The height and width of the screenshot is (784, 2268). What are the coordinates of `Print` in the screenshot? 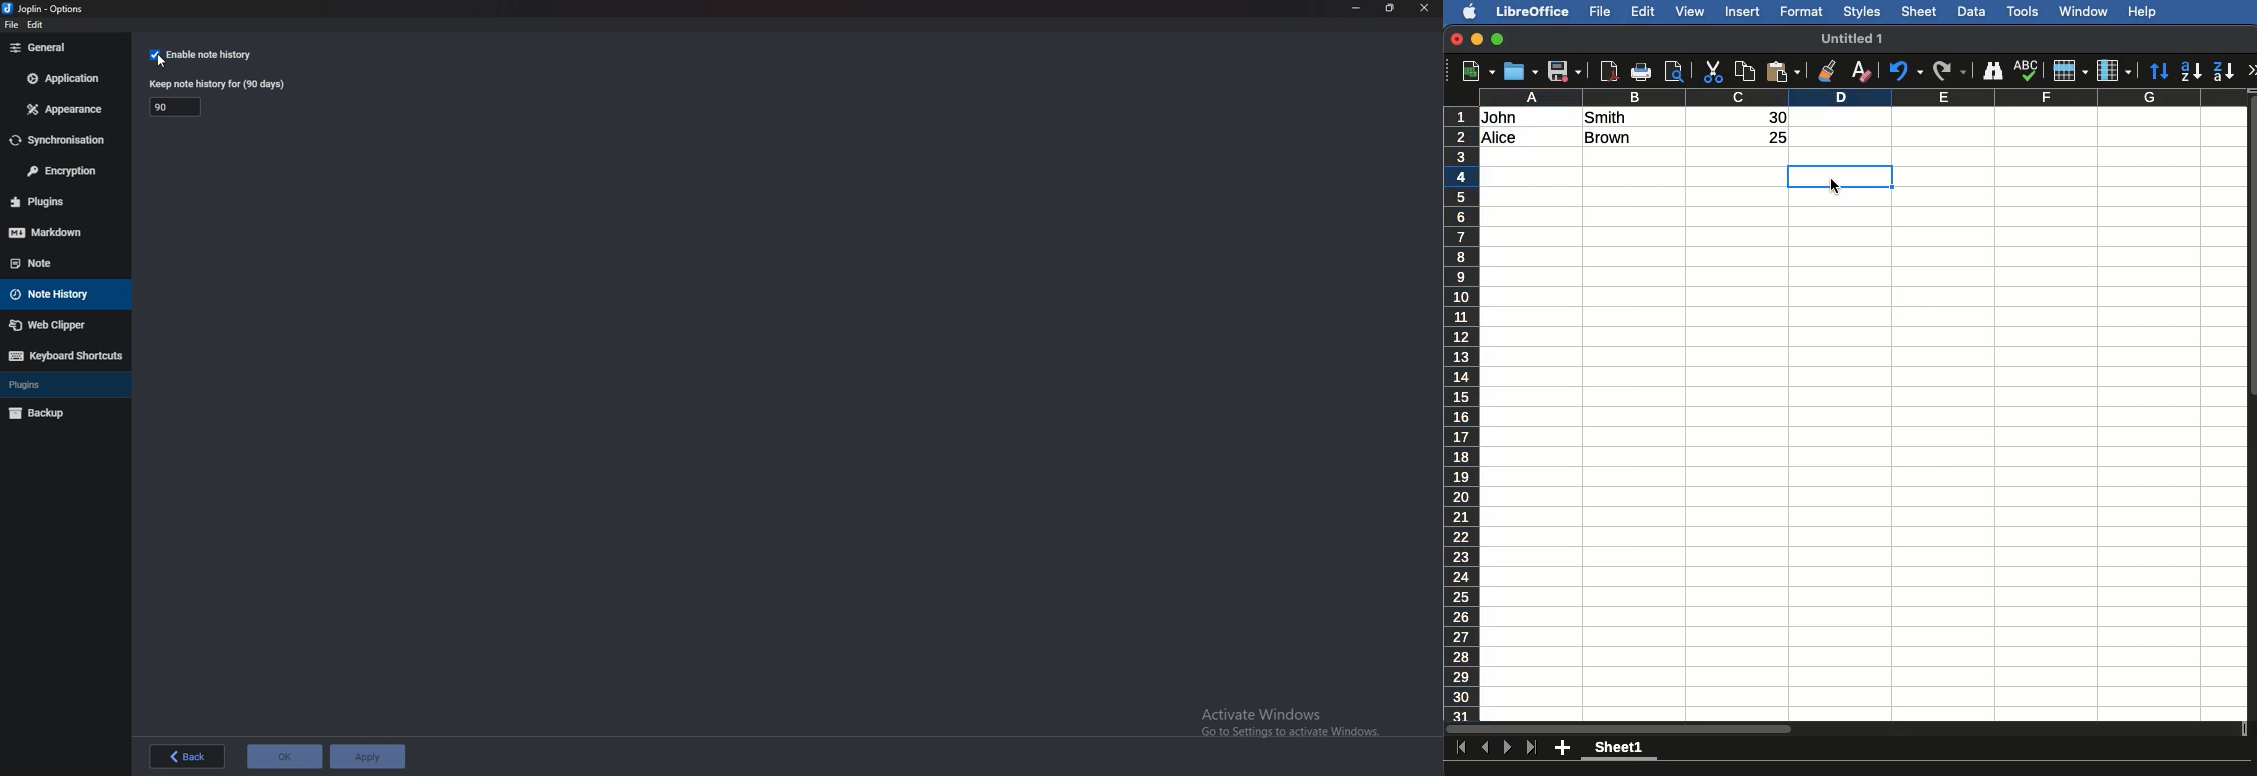 It's located at (1640, 69).